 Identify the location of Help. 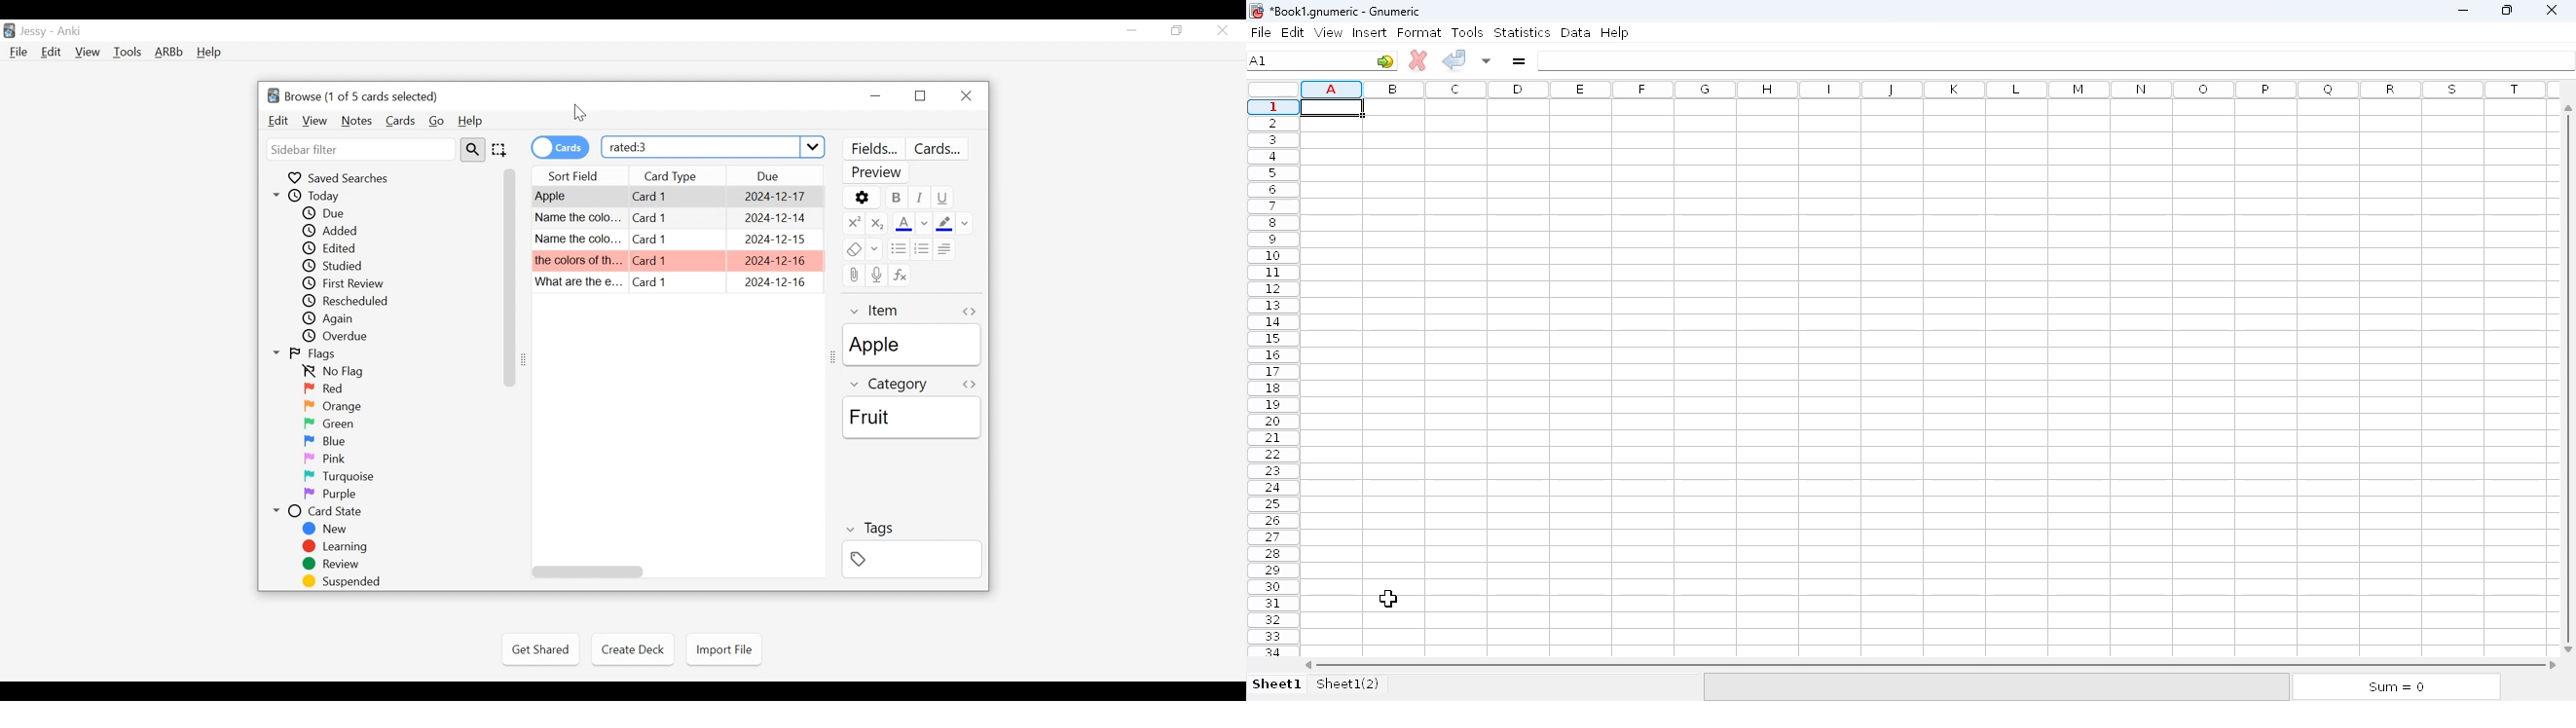
(474, 121).